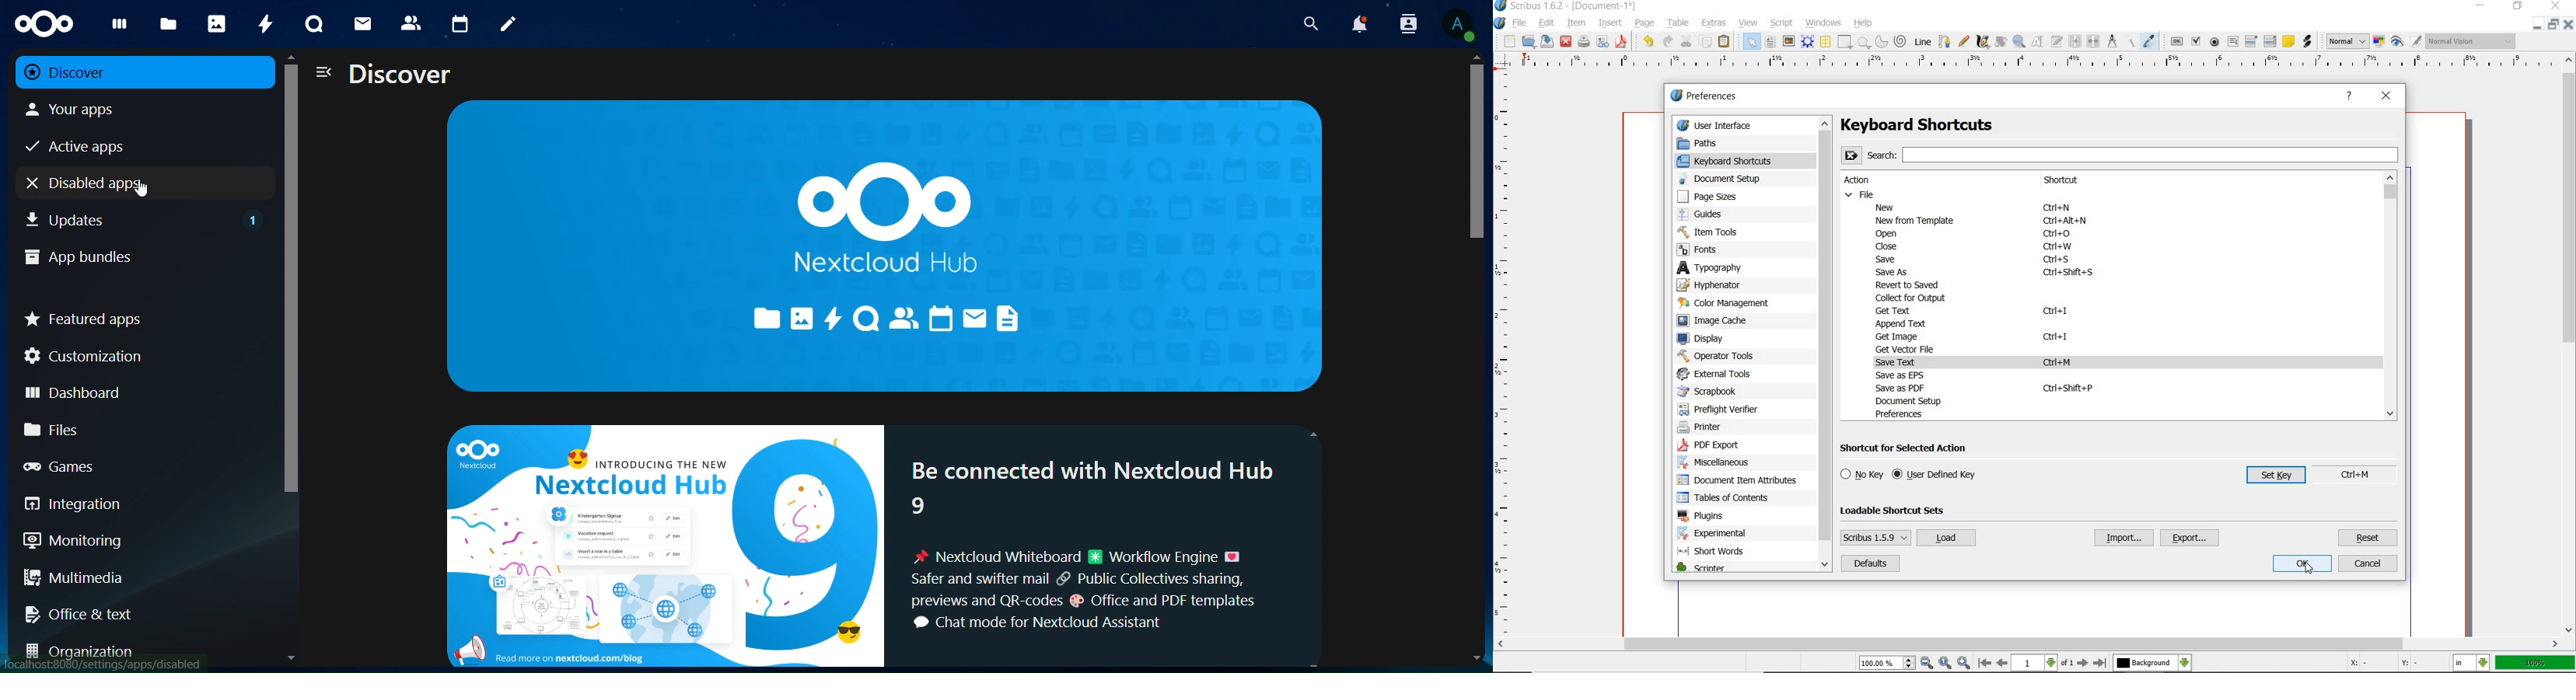  Describe the element at coordinates (140, 188) in the screenshot. I see `cursor` at that location.